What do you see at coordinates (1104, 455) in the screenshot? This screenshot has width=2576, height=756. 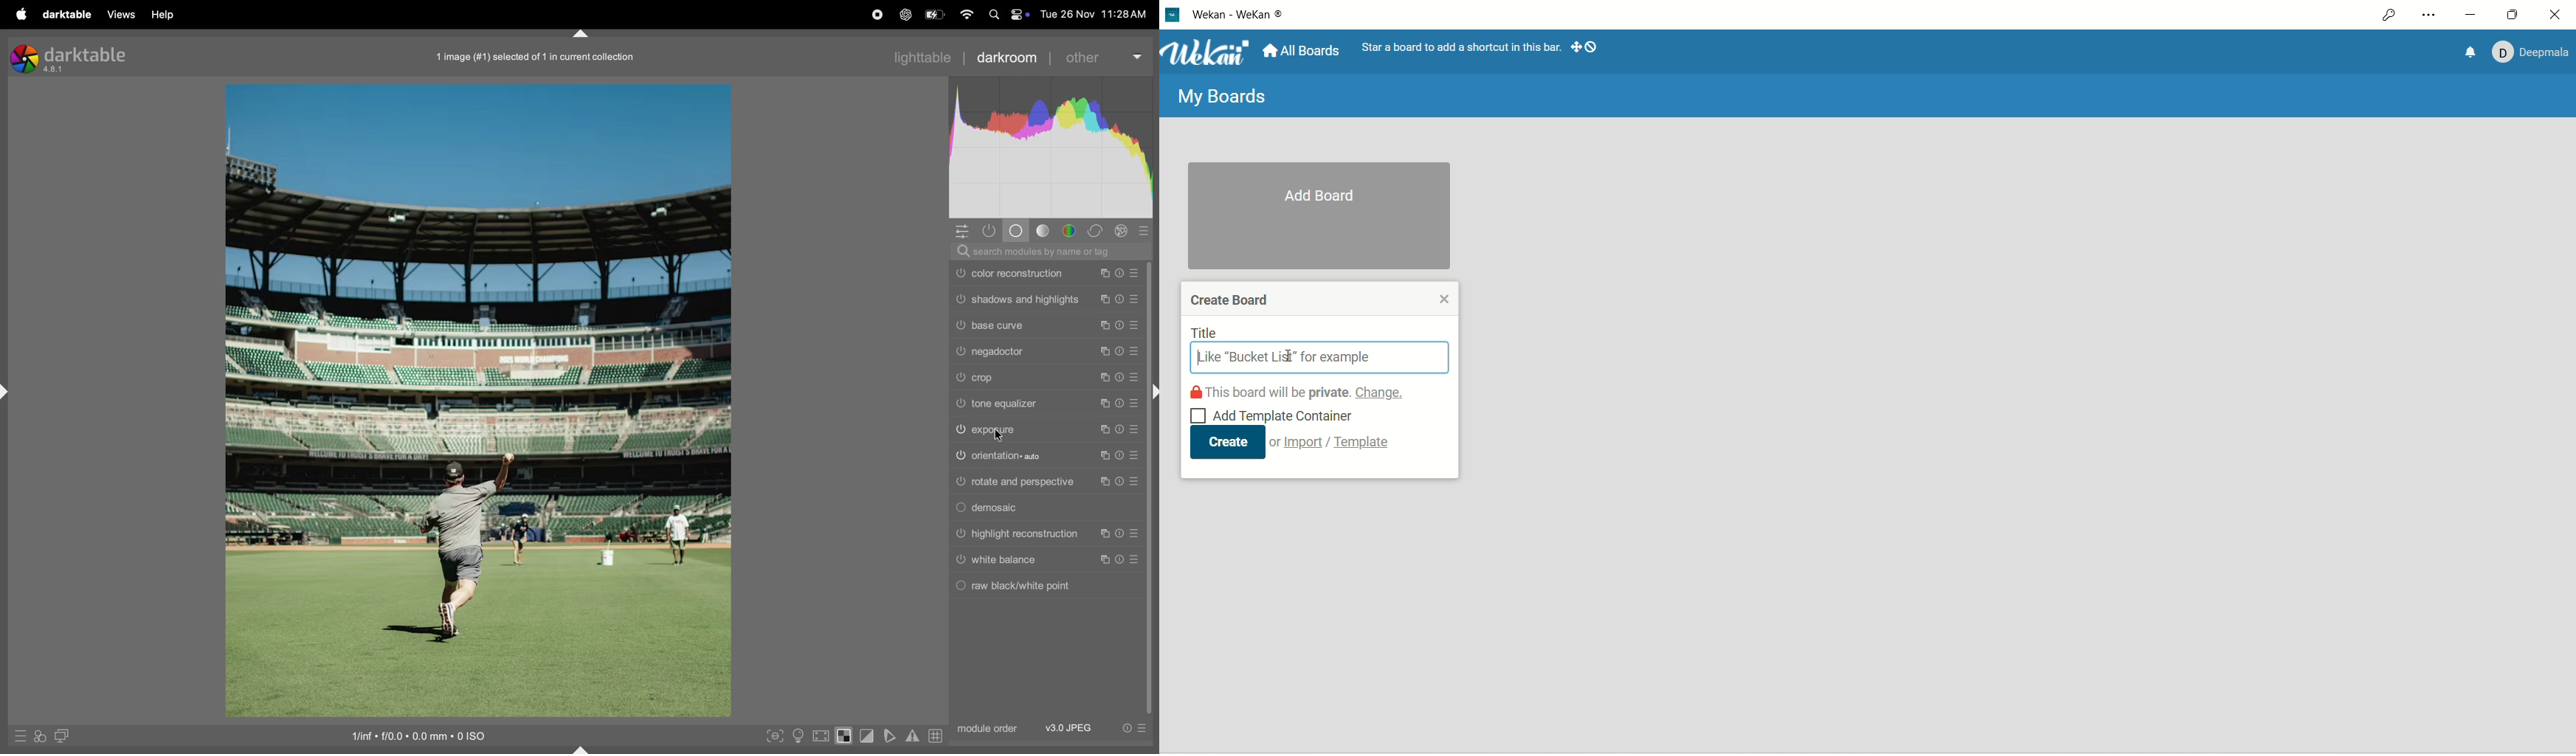 I see `copy` at bounding box center [1104, 455].